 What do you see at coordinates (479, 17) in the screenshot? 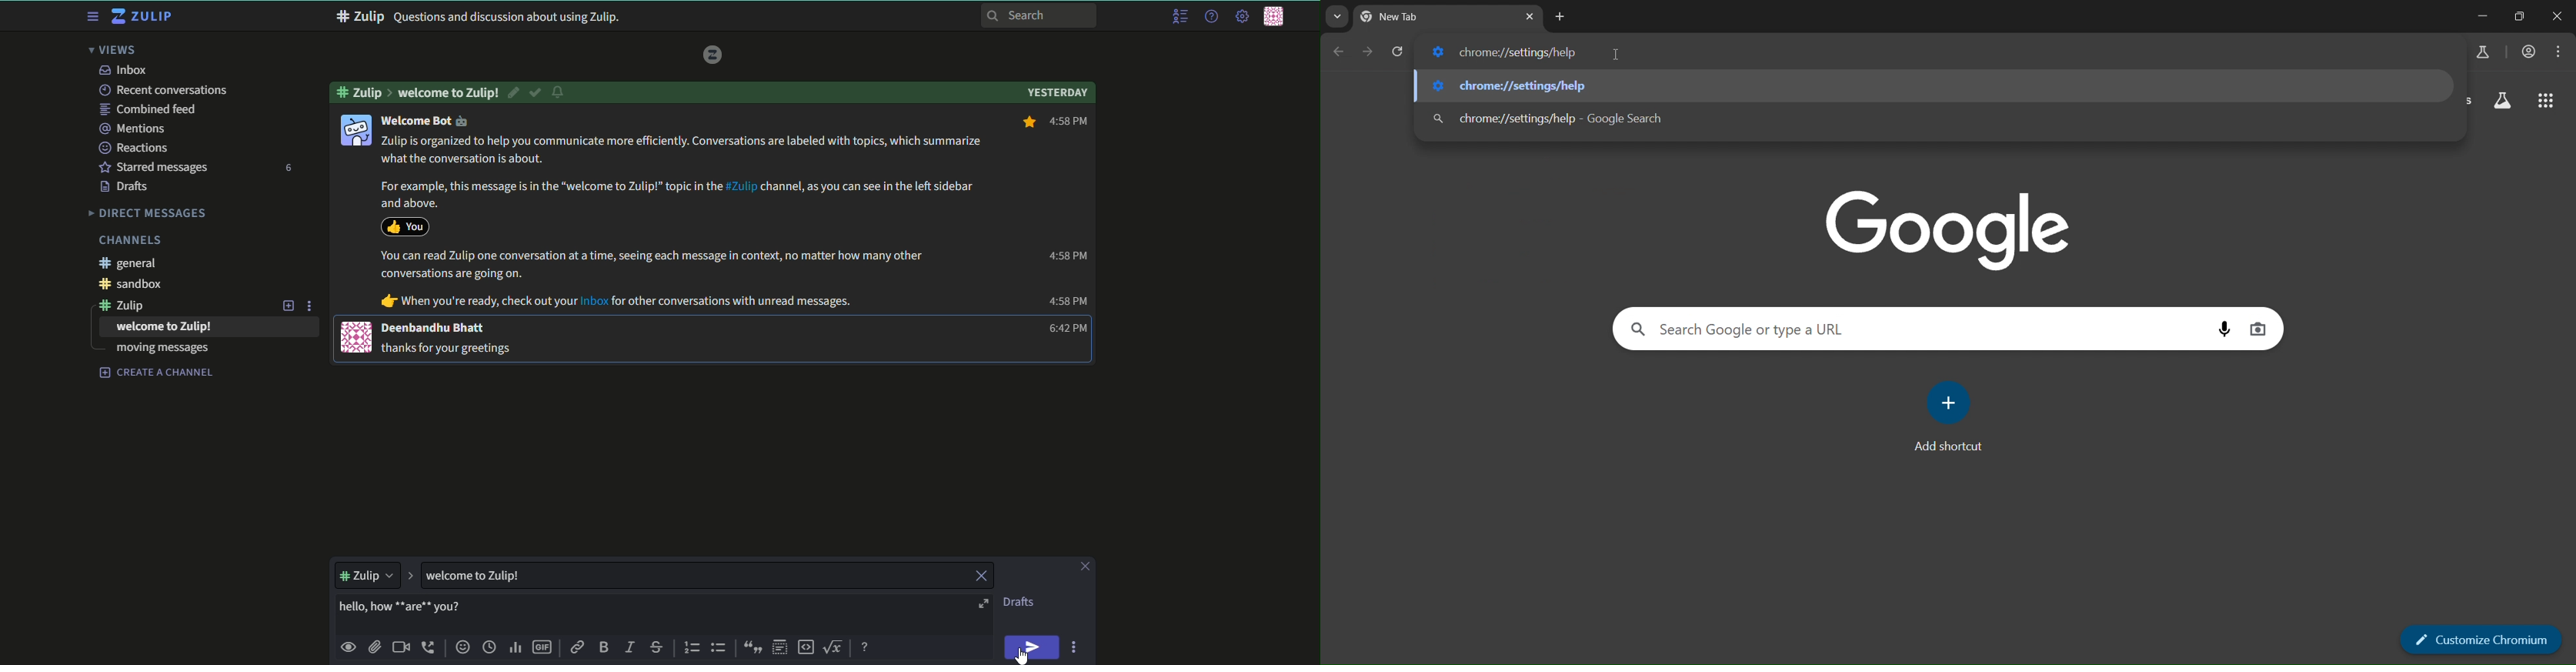
I see `# Zulip Questions and discussion about using Zulip.` at bounding box center [479, 17].